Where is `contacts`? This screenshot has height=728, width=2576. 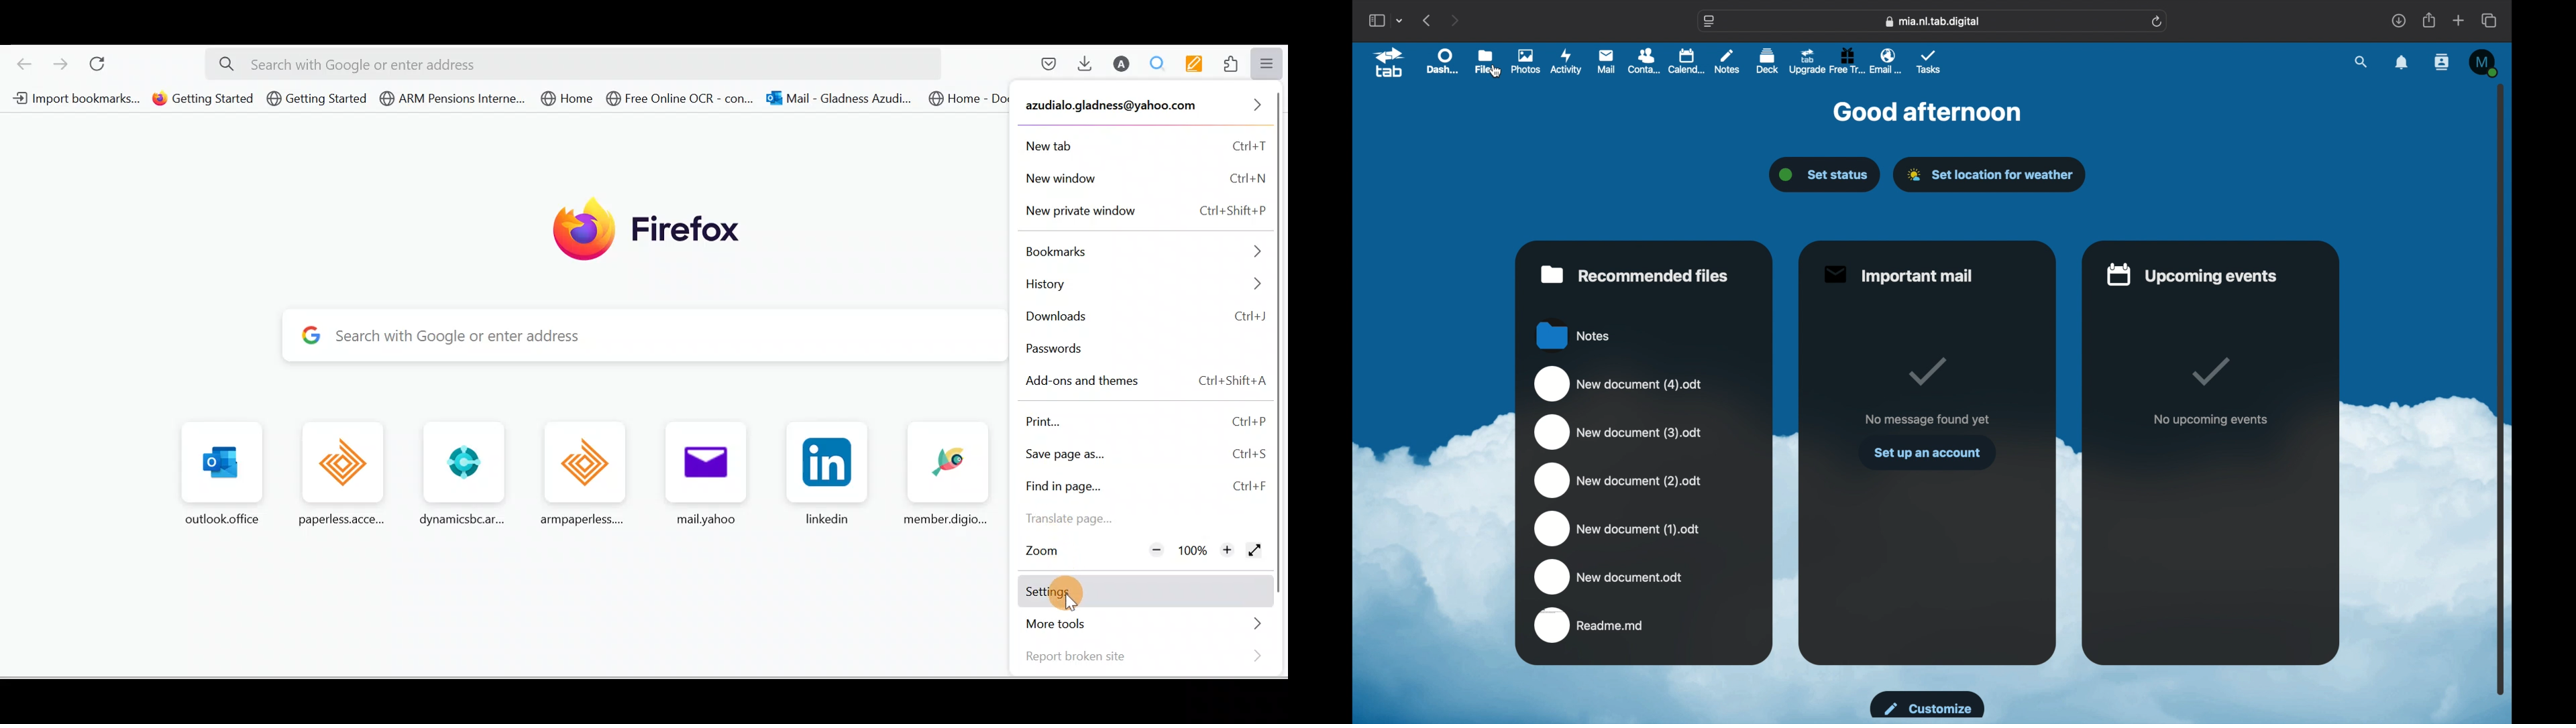 contacts is located at coordinates (1644, 62).